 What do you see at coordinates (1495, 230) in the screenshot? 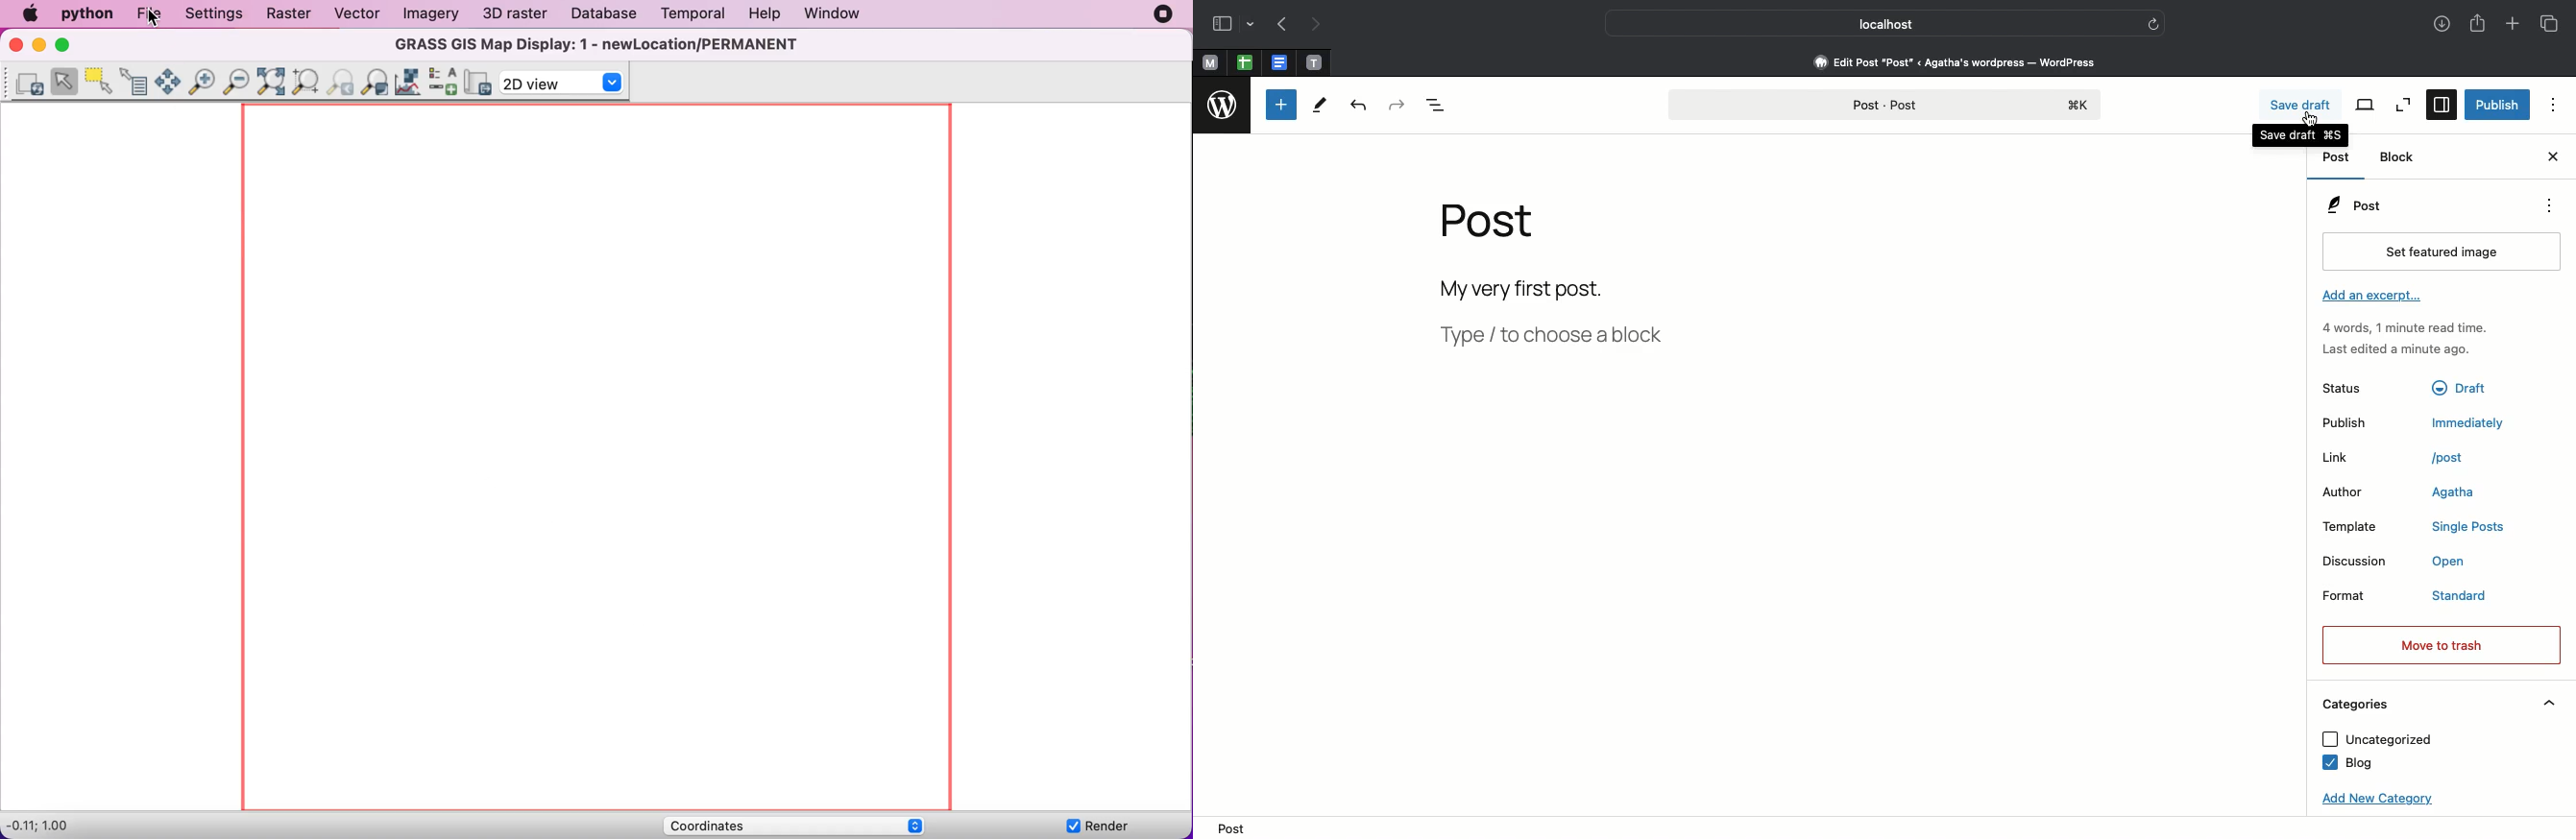
I see `Post` at bounding box center [1495, 230].